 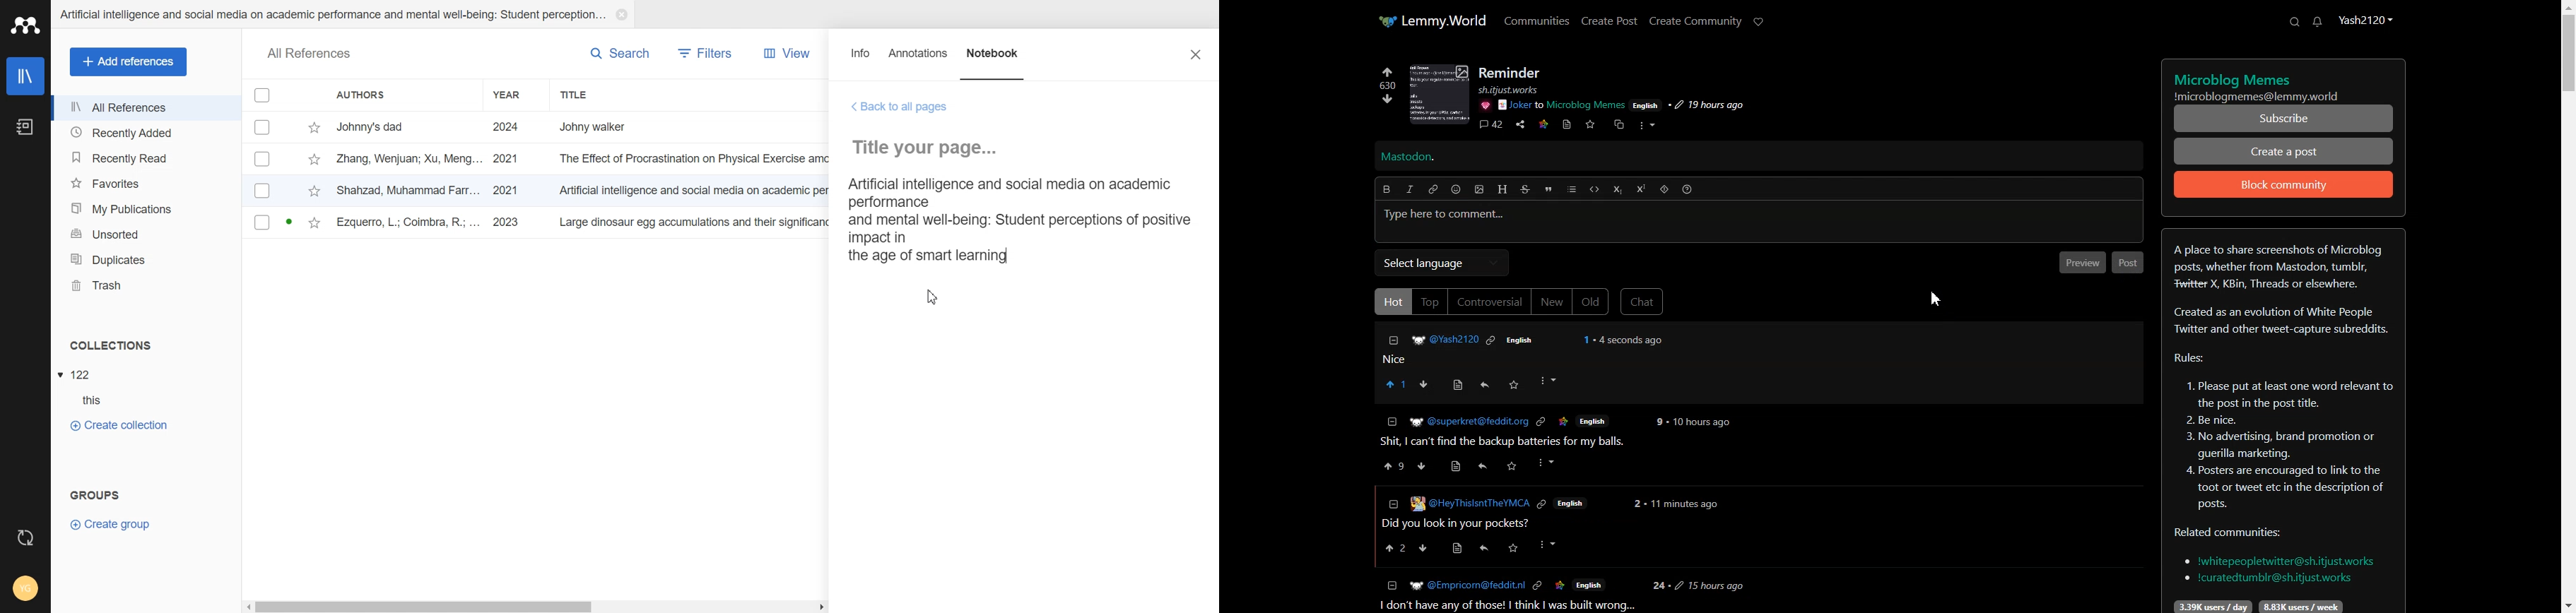 What do you see at coordinates (1016, 220) in the screenshot?
I see `a paragraph based on the benefit of Ai in education` at bounding box center [1016, 220].